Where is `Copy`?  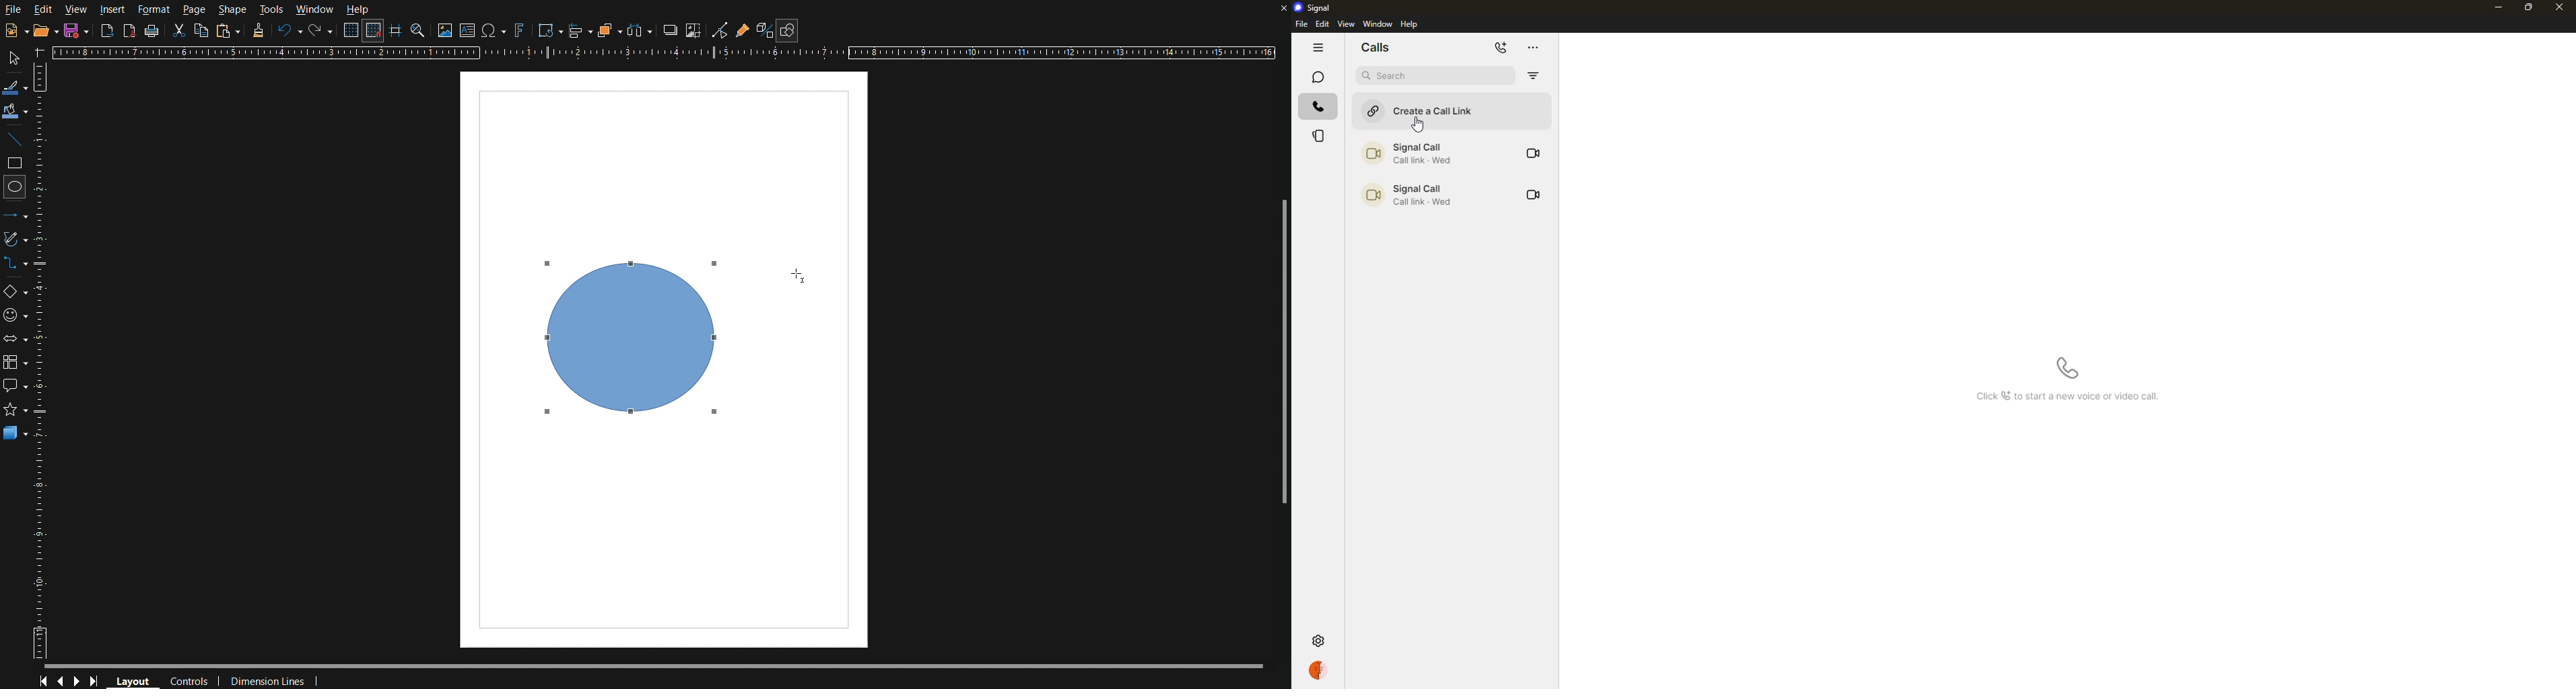
Copy is located at coordinates (201, 30).